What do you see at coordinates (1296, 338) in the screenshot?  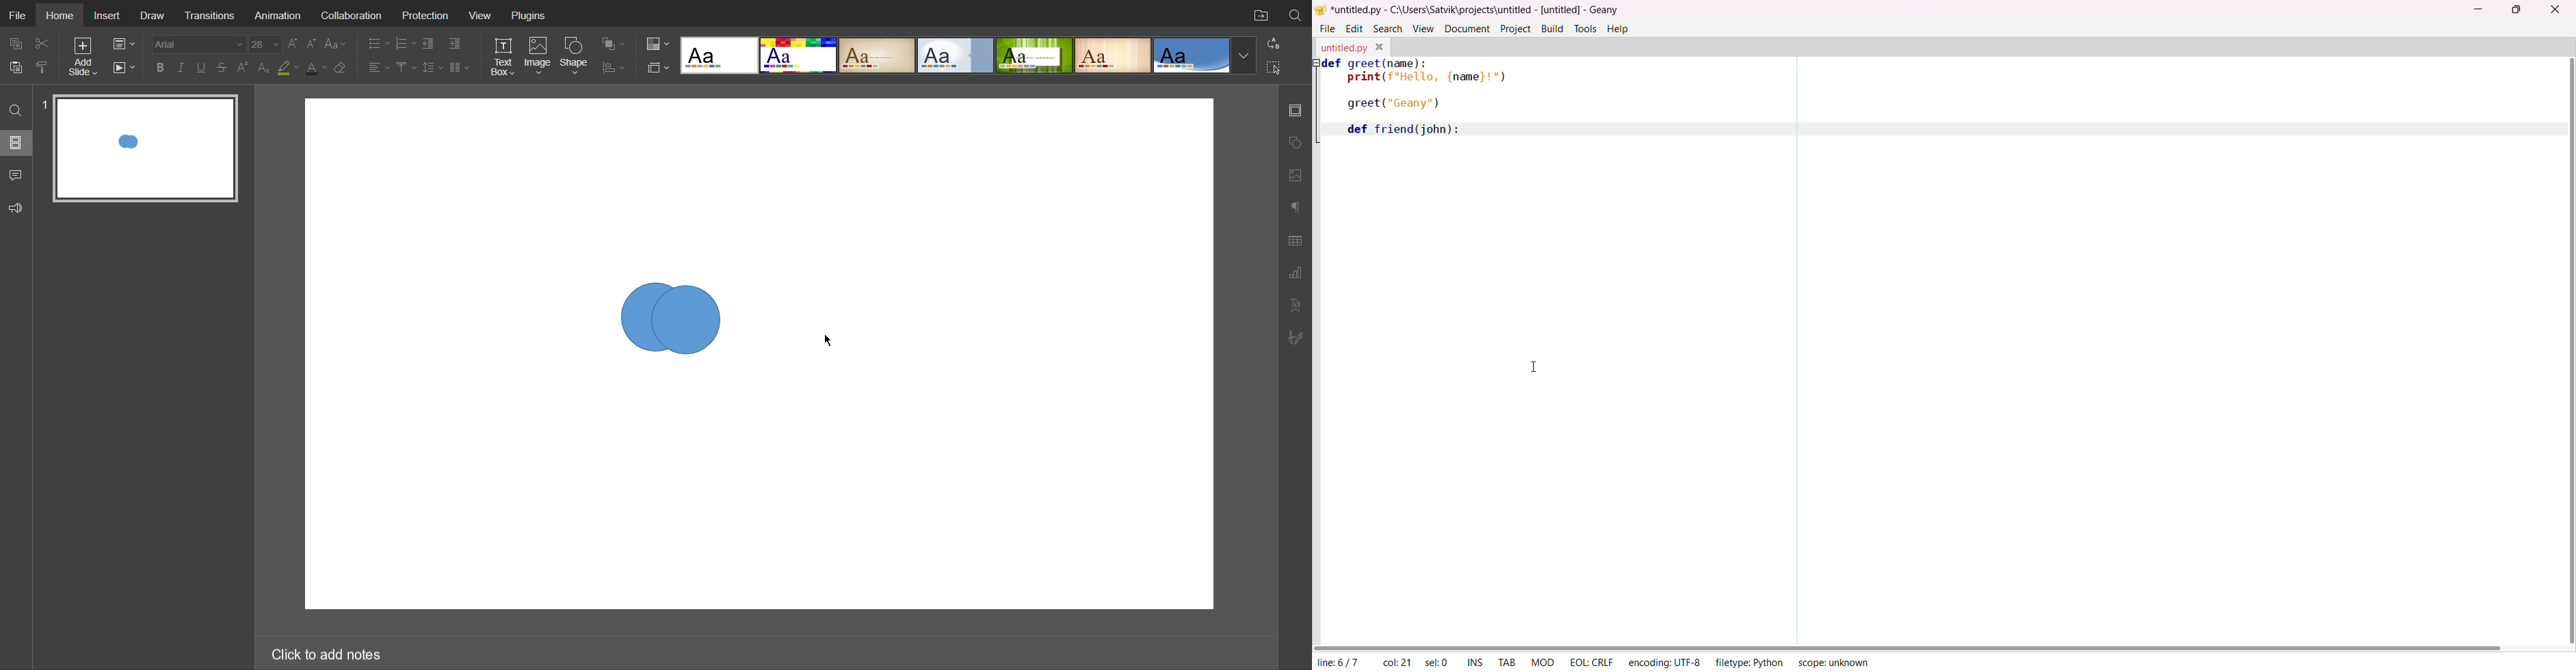 I see `Signature ` at bounding box center [1296, 338].